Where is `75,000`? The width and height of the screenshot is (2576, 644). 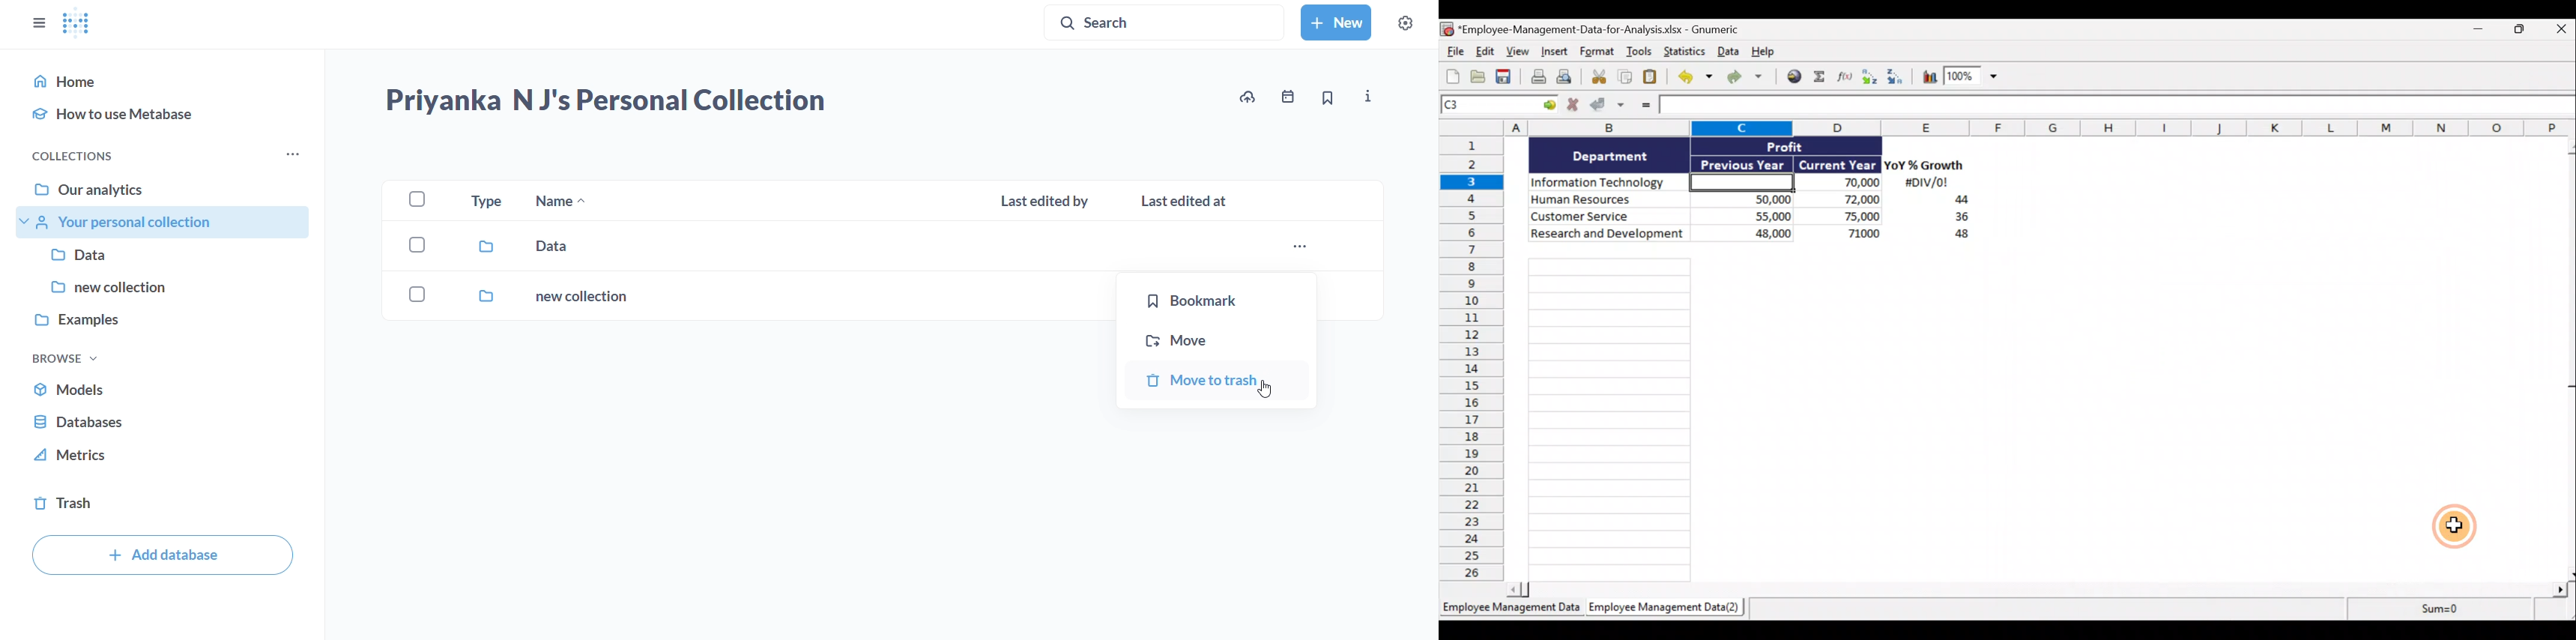
75,000 is located at coordinates (1844, 217).